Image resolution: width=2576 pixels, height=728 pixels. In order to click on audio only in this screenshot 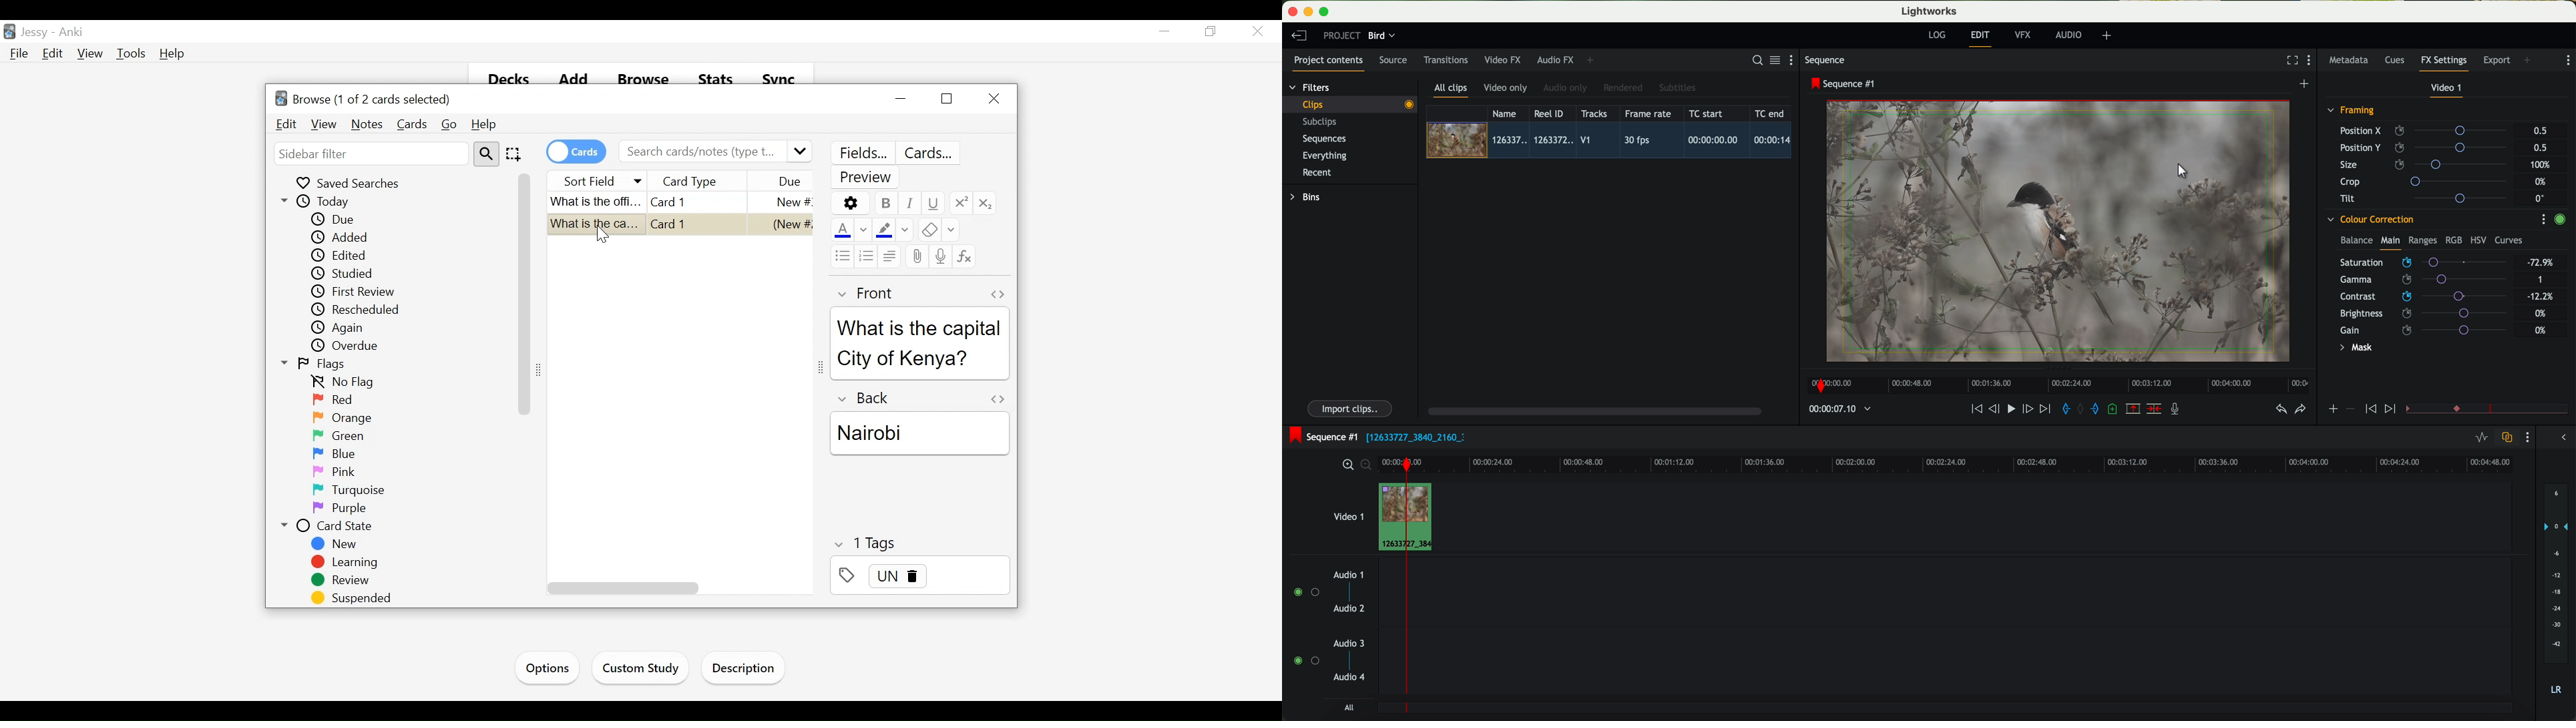, I will do `click(1566, 88)`.